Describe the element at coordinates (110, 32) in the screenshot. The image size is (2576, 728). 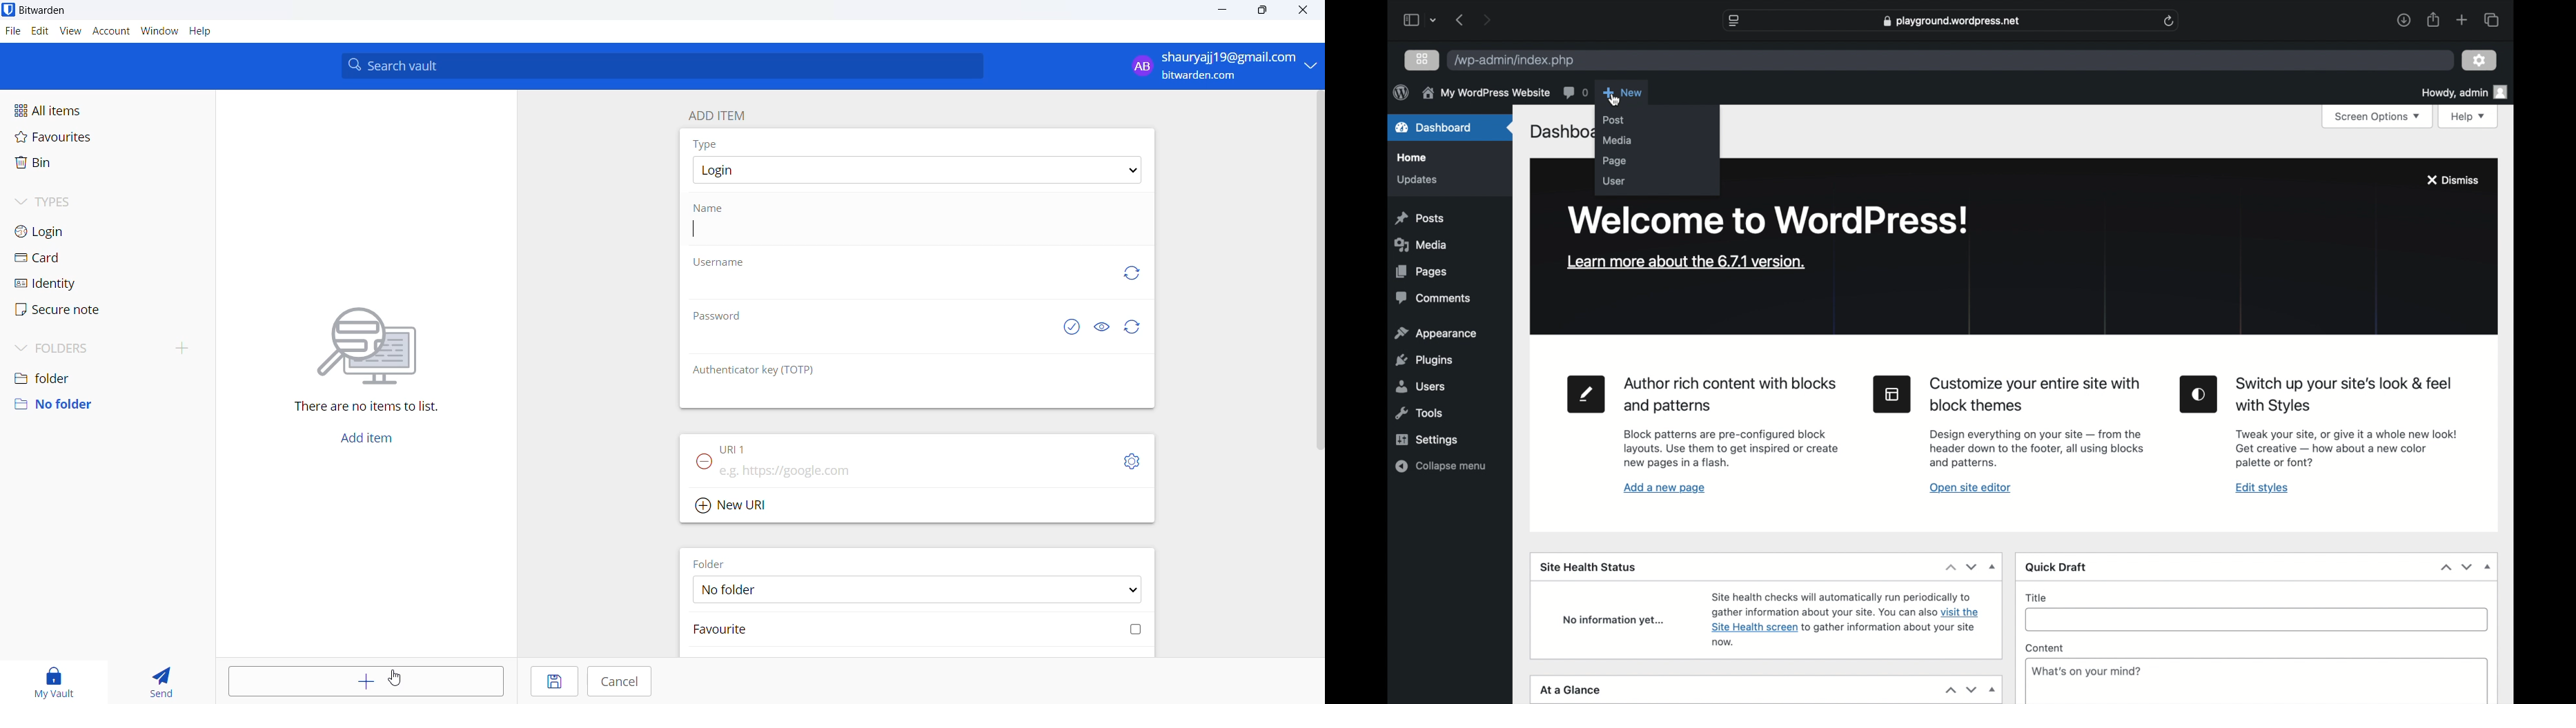
I see `account` at that location.